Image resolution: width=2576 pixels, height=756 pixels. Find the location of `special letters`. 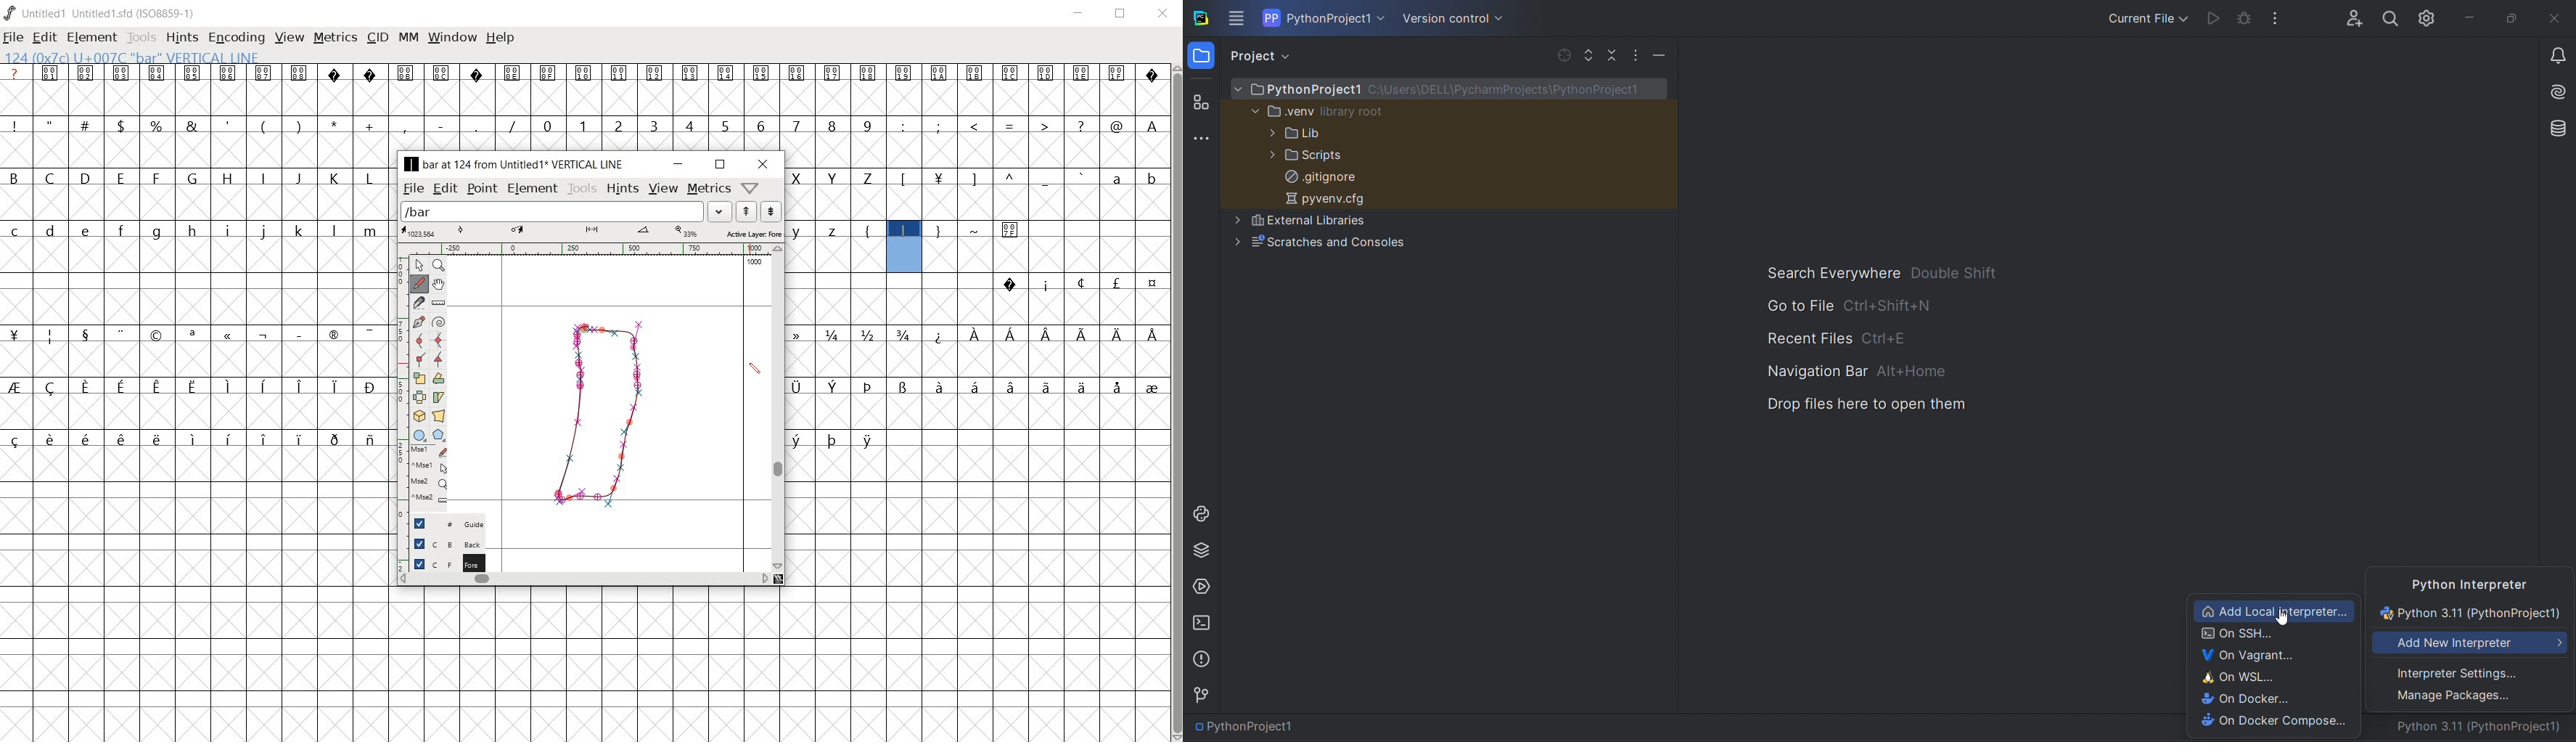

special letters is located at coordinates (833, 439).